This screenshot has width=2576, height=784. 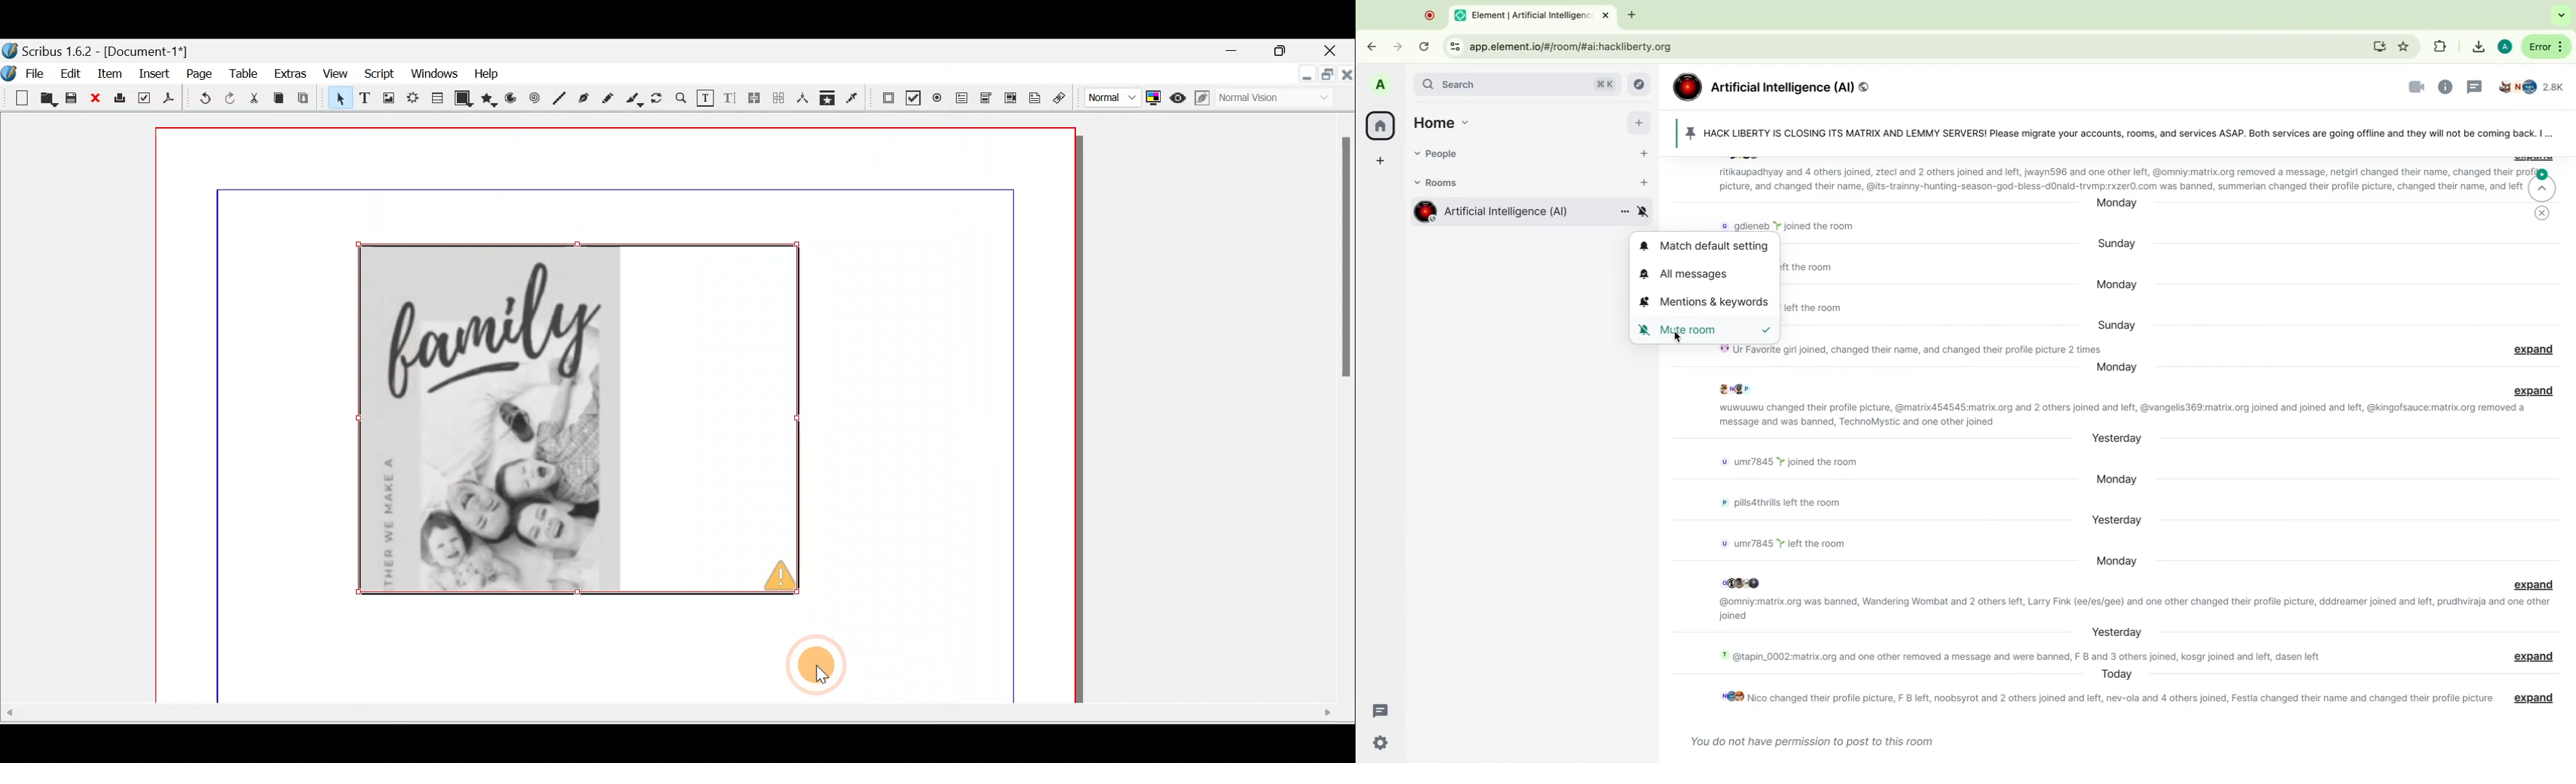 I want to click on profile pictures, so click(x=1741, y=387).